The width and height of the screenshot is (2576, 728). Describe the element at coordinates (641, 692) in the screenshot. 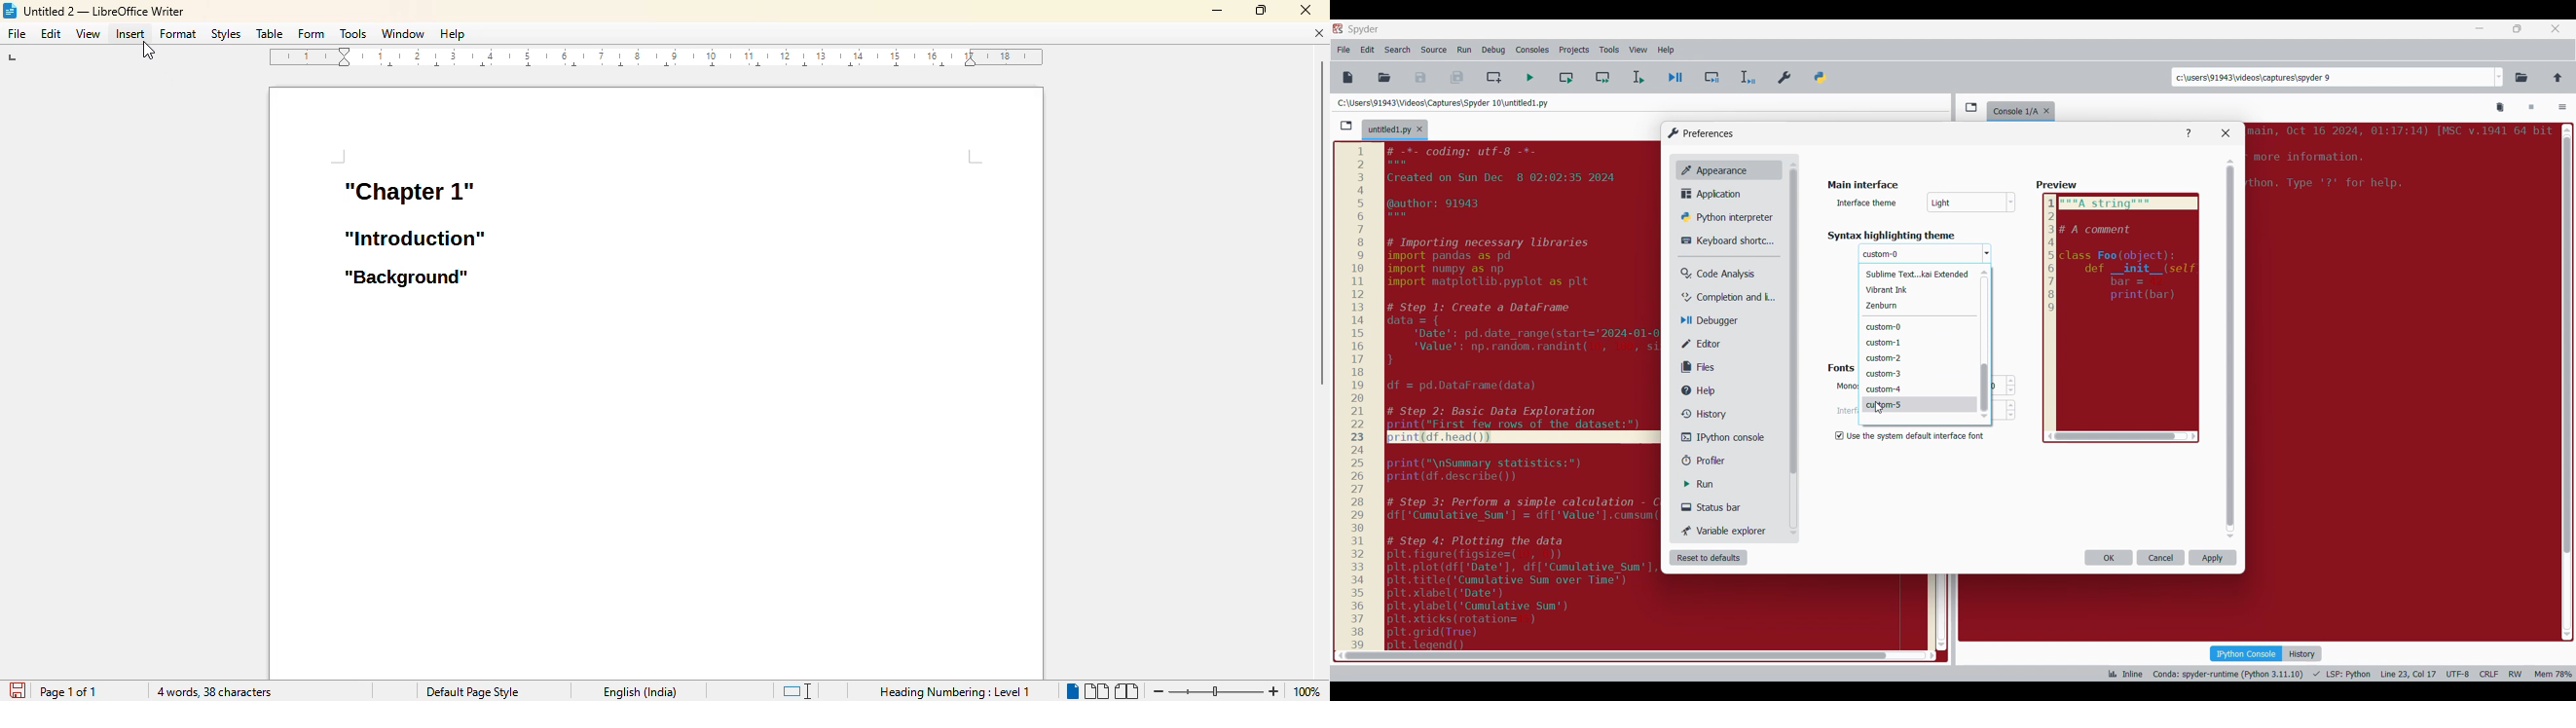

I see `text language` at that location.